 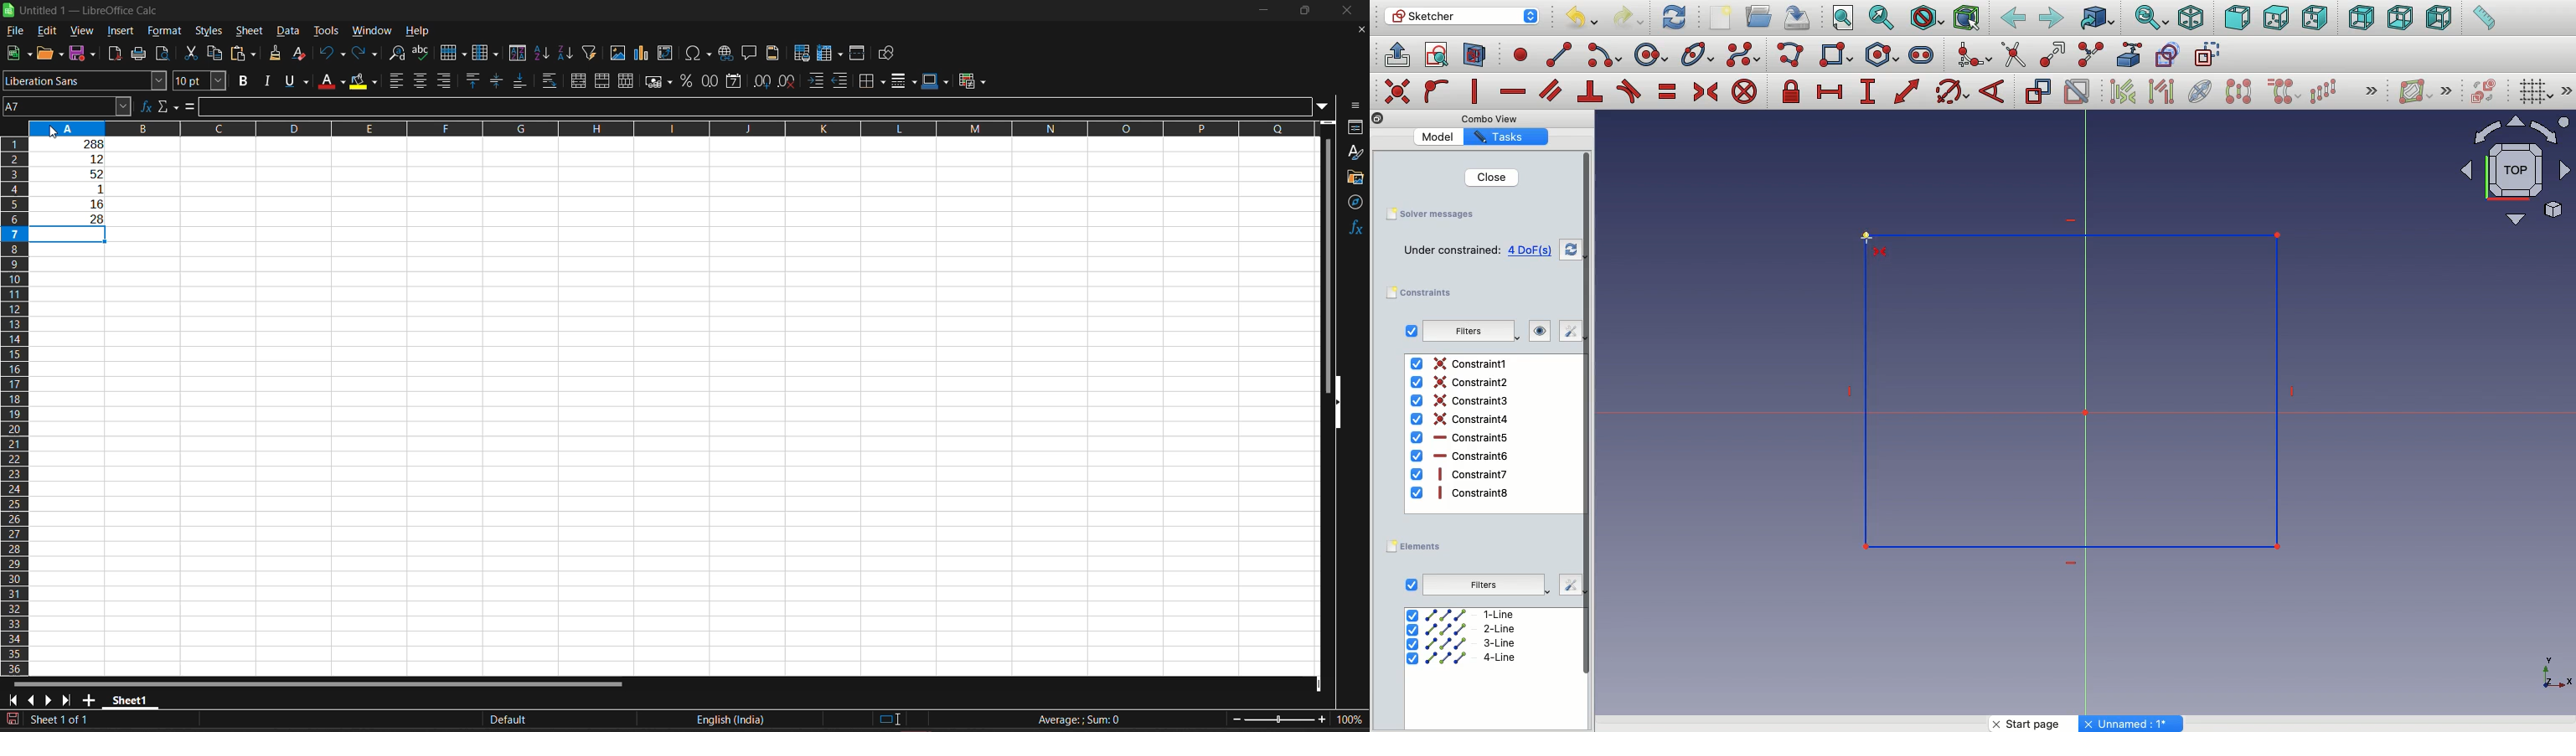 I want to click on select function, so click(x=169, y=106).